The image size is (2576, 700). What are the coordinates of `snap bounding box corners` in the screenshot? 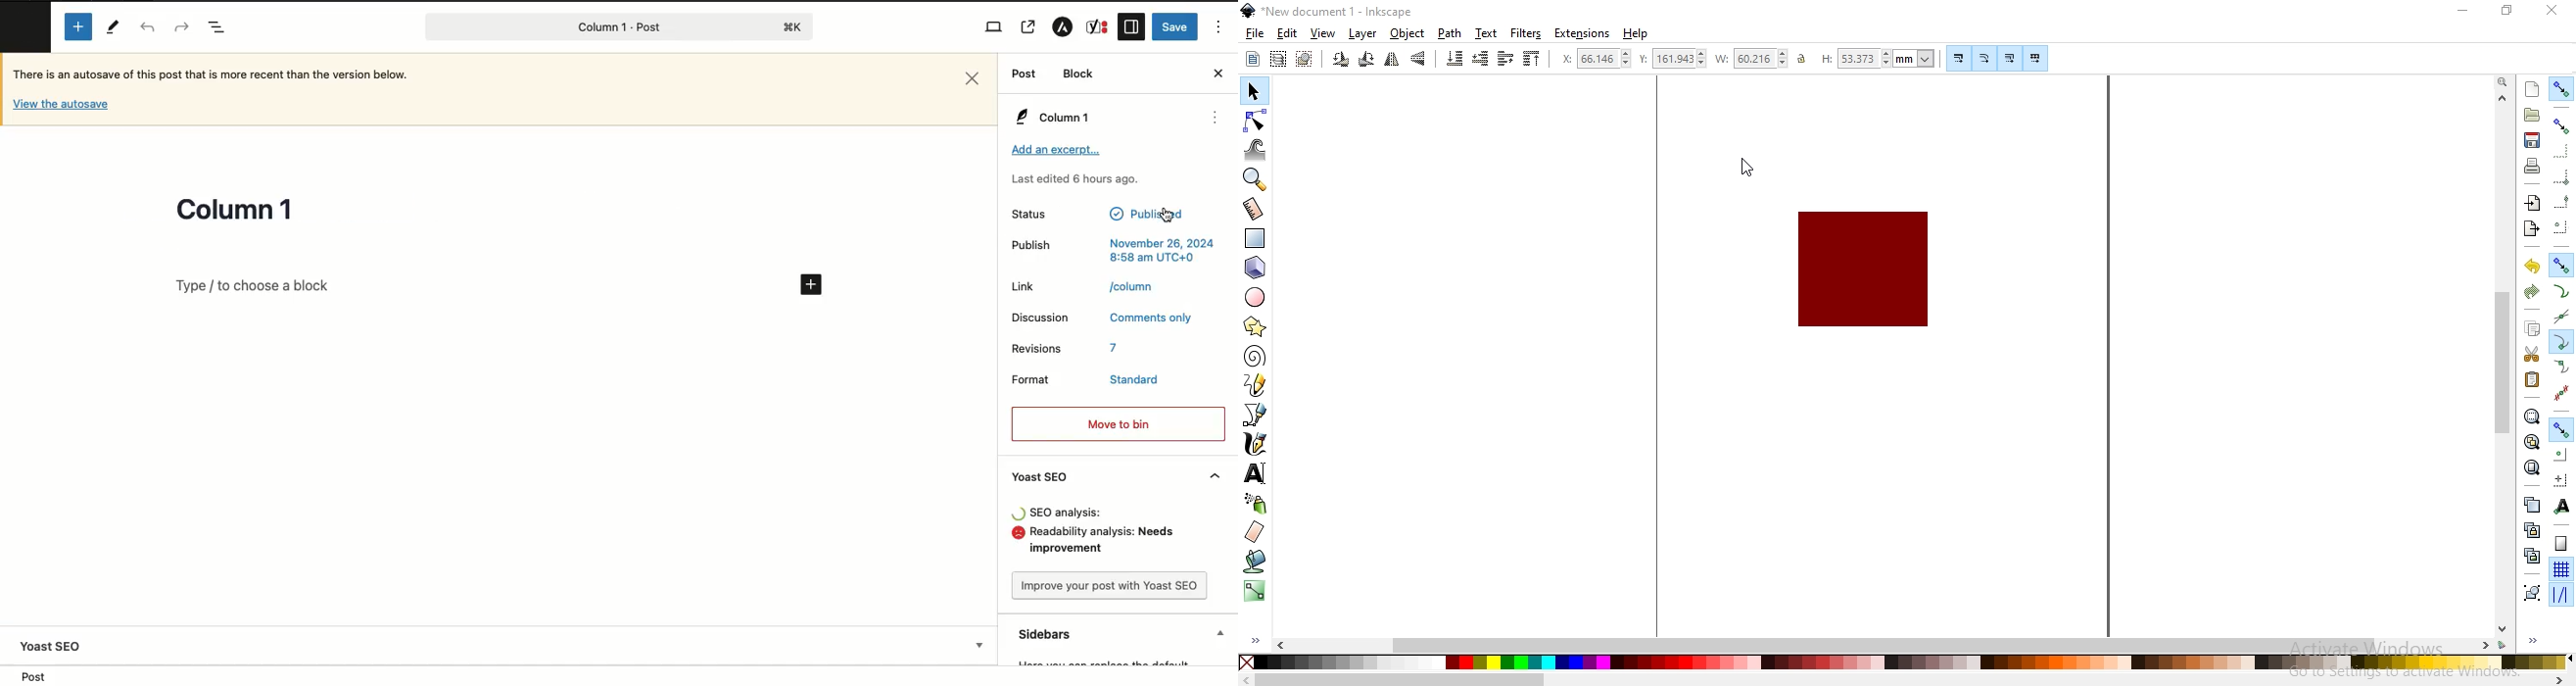 It's located at (2562, 179).